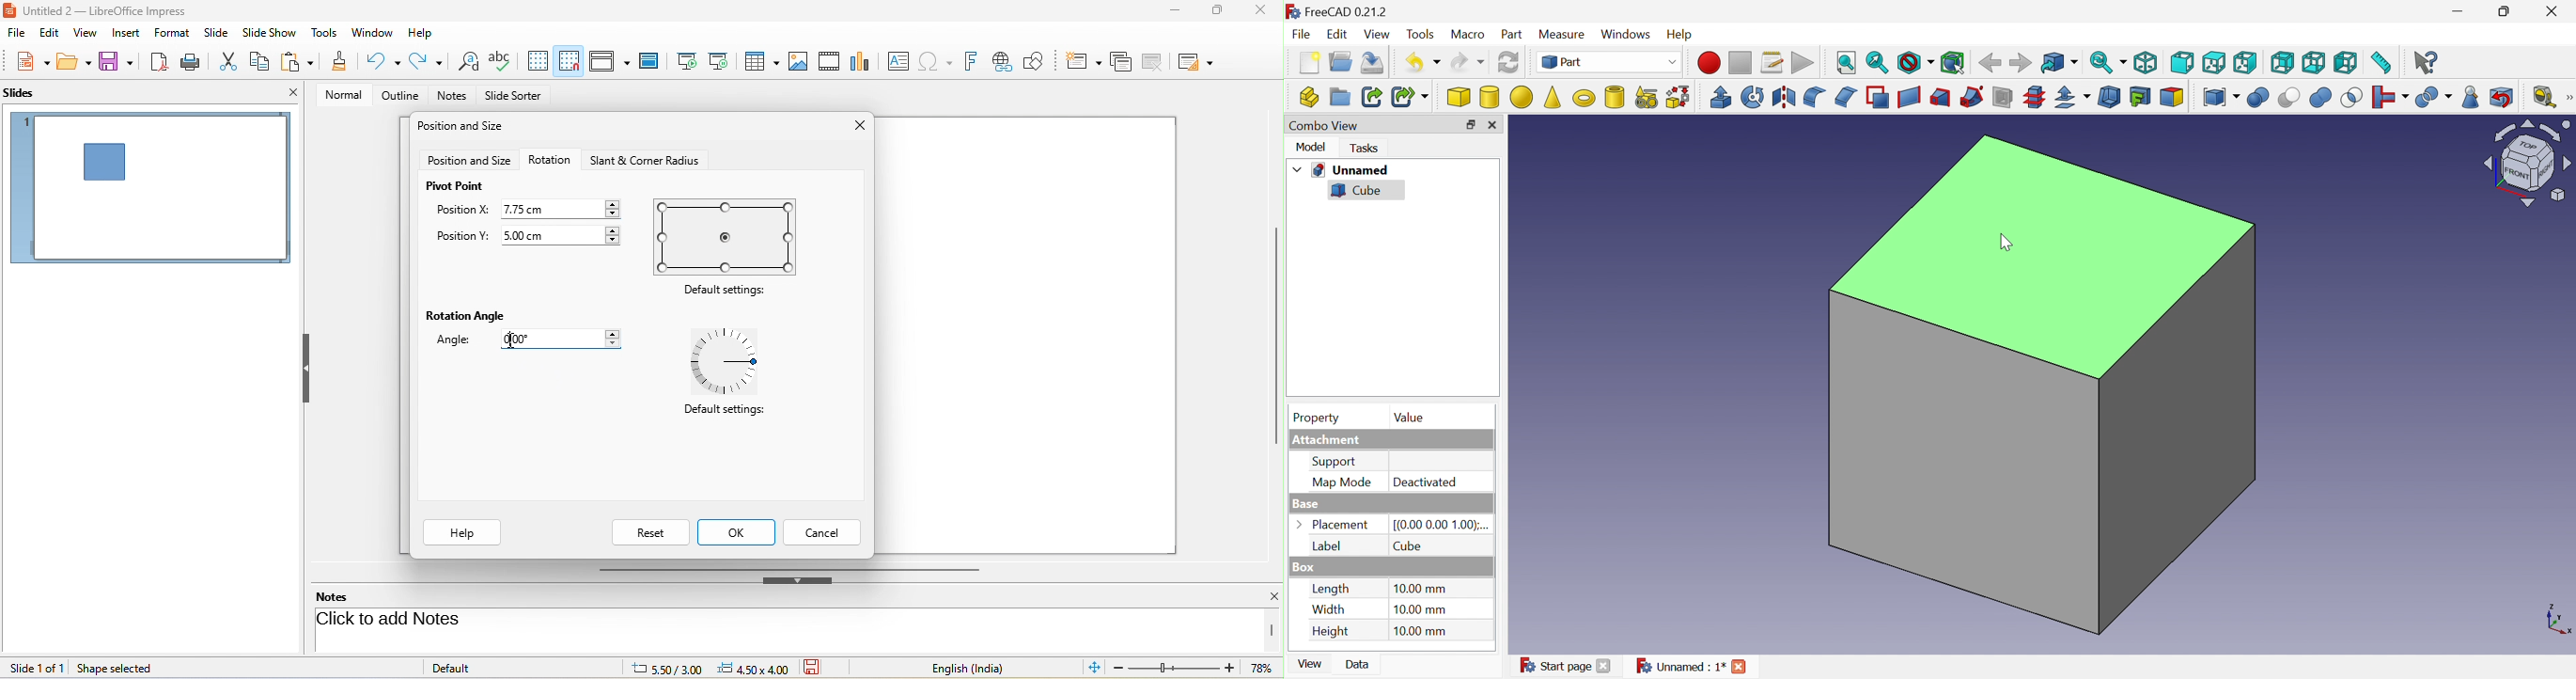  Describe the element at coordinates (1210, 14) in the screenshot. I see `maximize` at that location.